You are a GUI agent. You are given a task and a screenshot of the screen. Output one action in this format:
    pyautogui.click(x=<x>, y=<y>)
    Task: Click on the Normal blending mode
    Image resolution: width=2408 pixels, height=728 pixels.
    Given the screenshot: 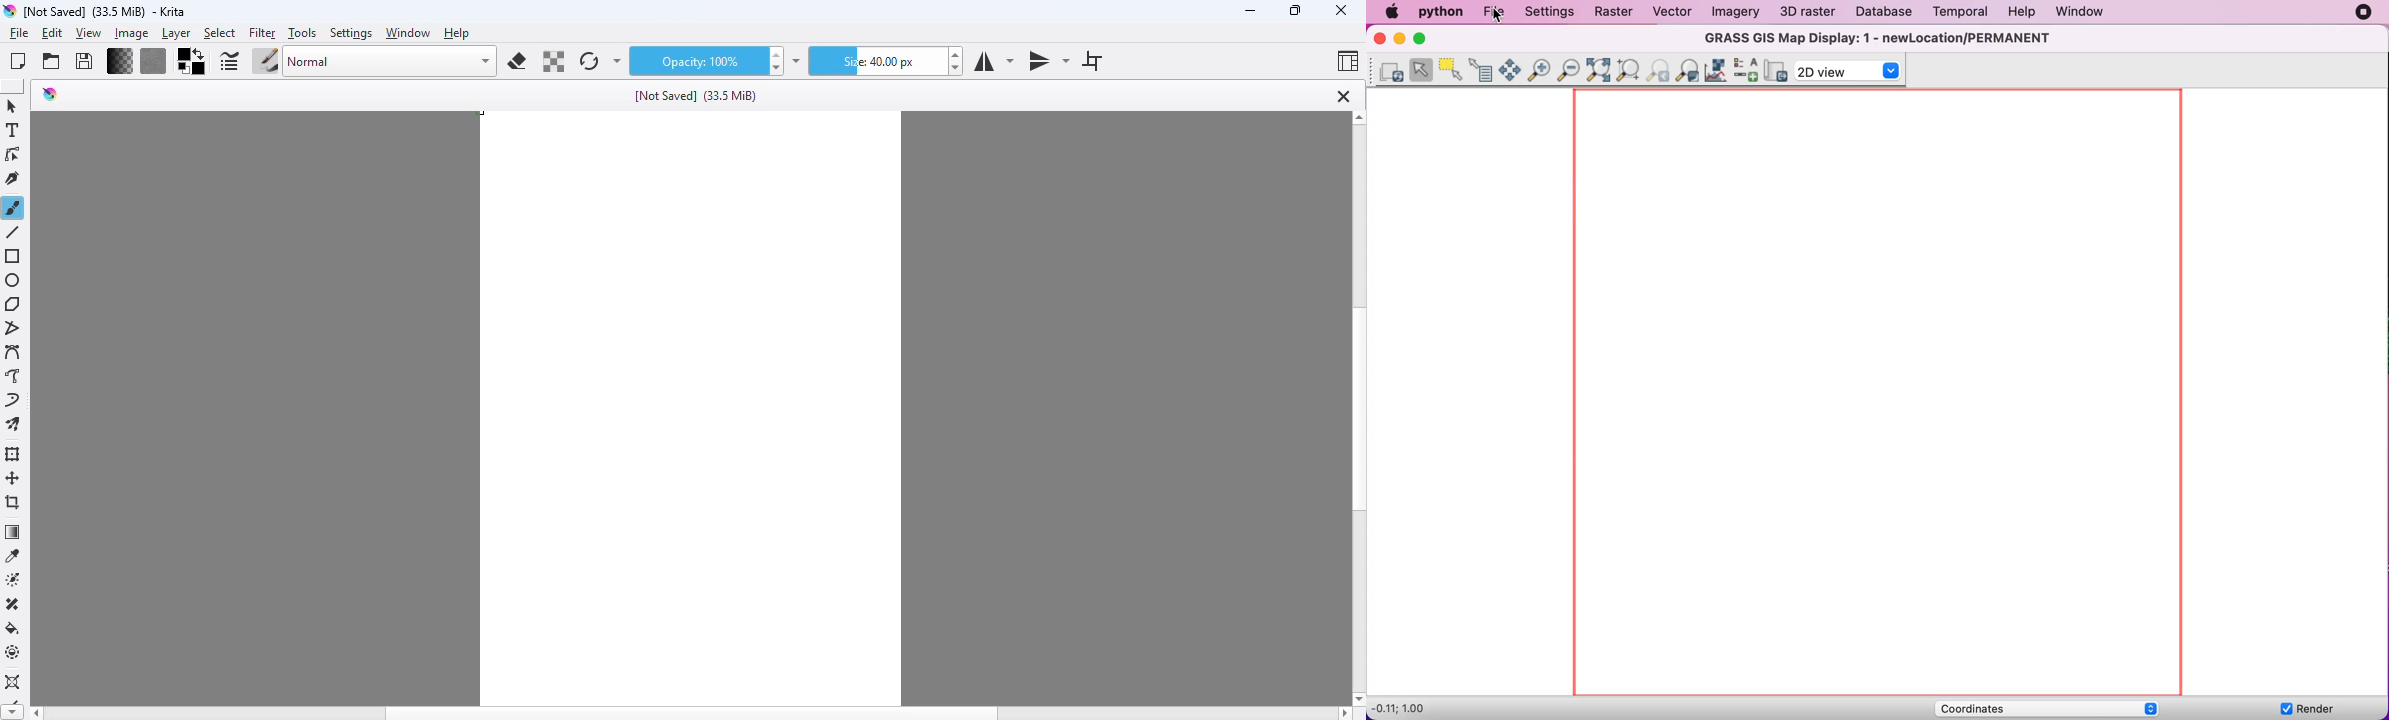 What is the action you would take?
    pyautogui.click(x=392, y=61)
    